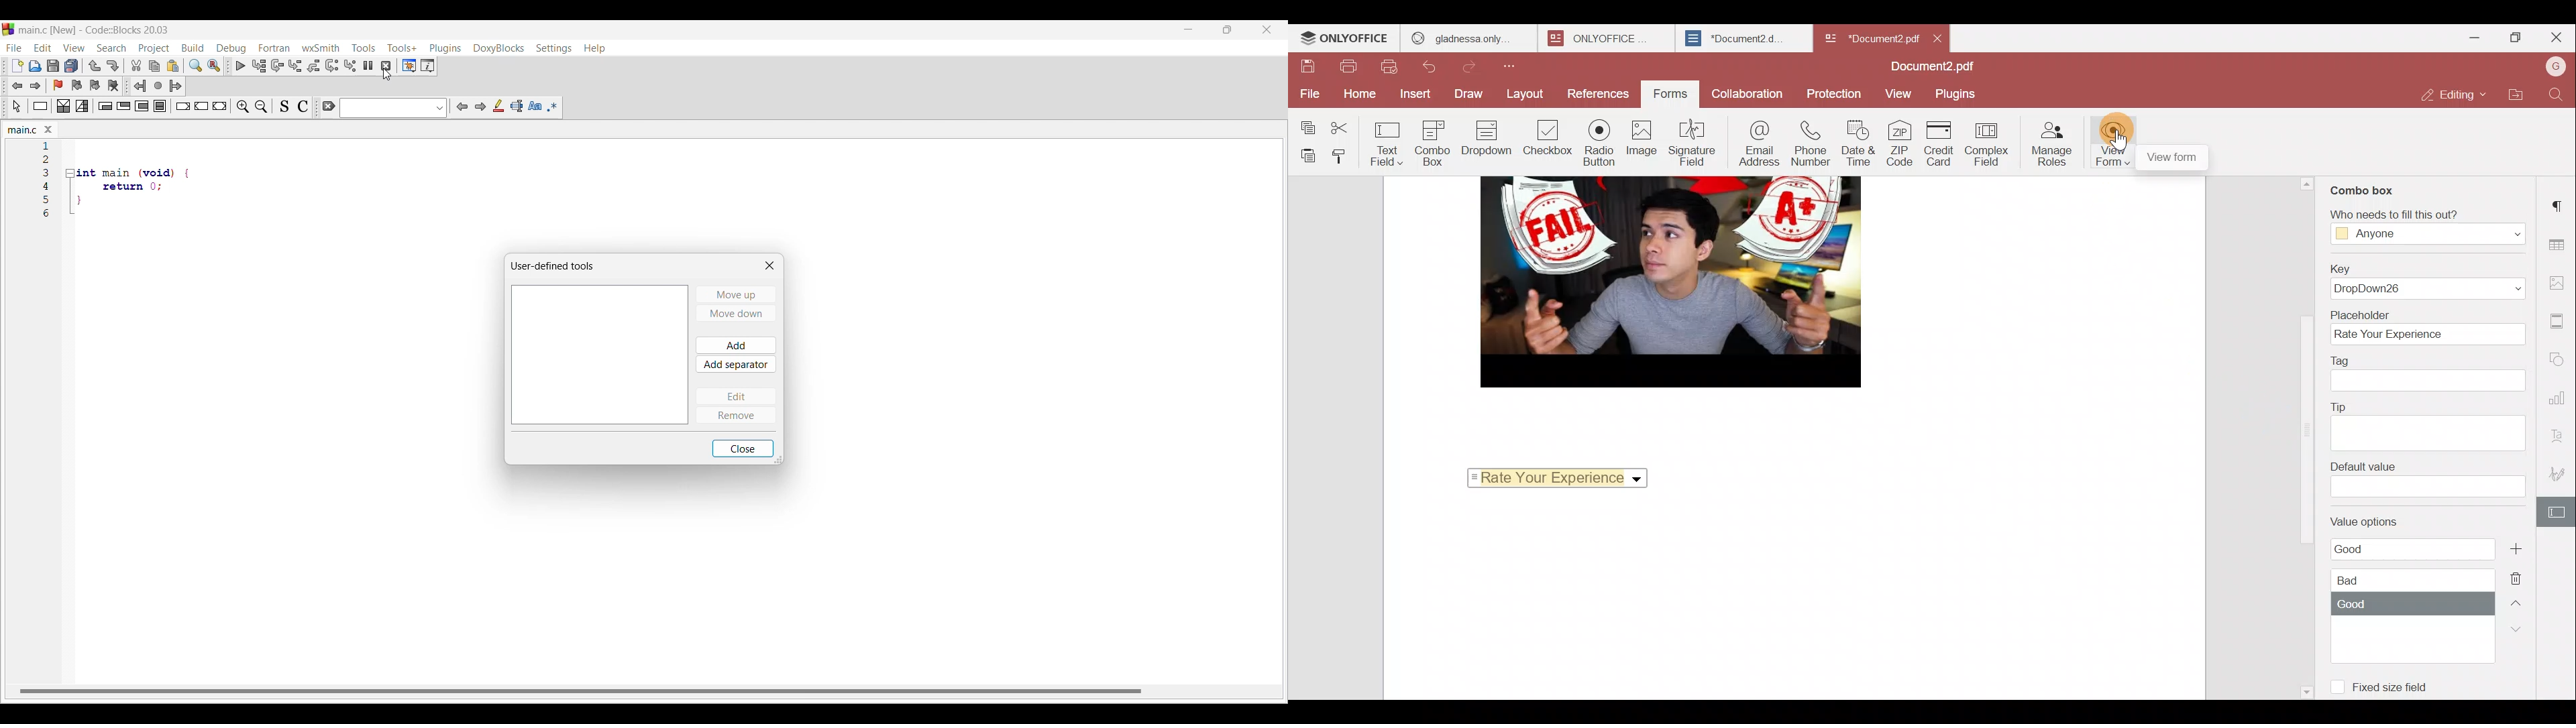  What do you see at coordinates (1833, 91) in the screenshot?
I see `Protection` at bounding box center [1833, 91].